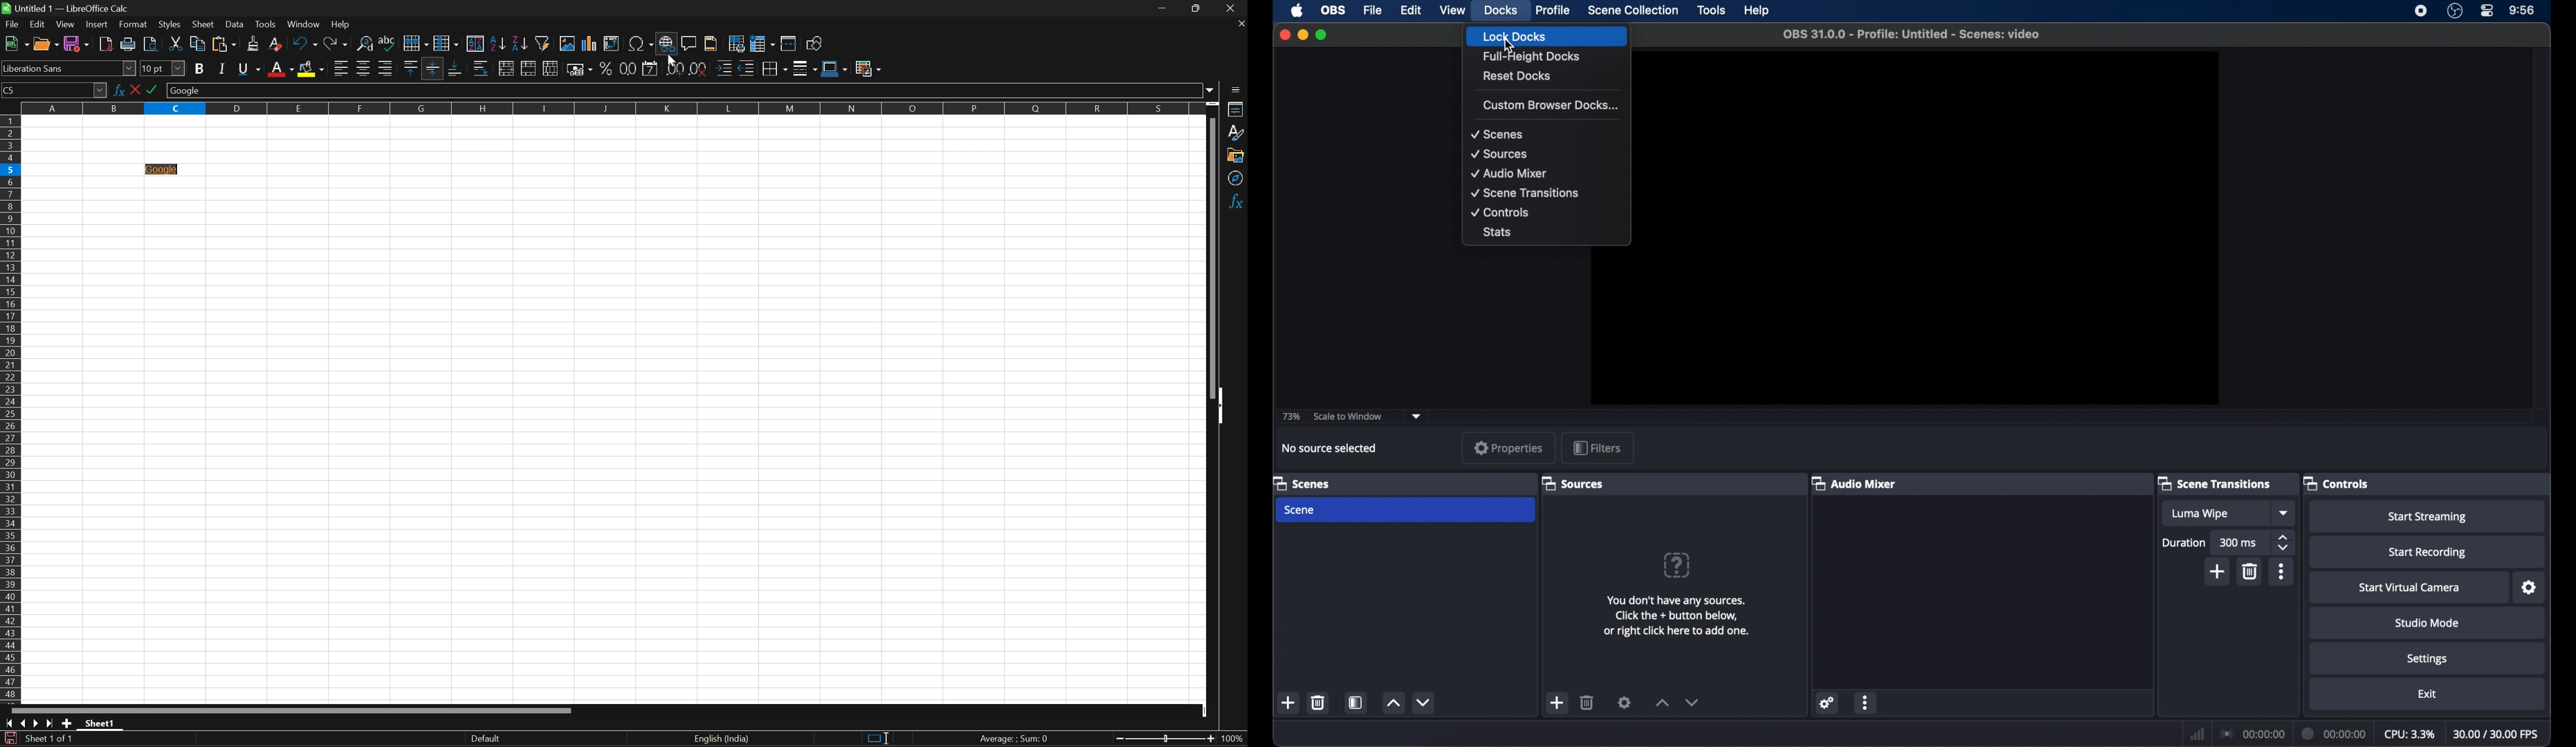 This screenshot has width=2576, height=756. Describe the element at coordinates (1712, 10) in the screenshot. I see `tools` at that location.